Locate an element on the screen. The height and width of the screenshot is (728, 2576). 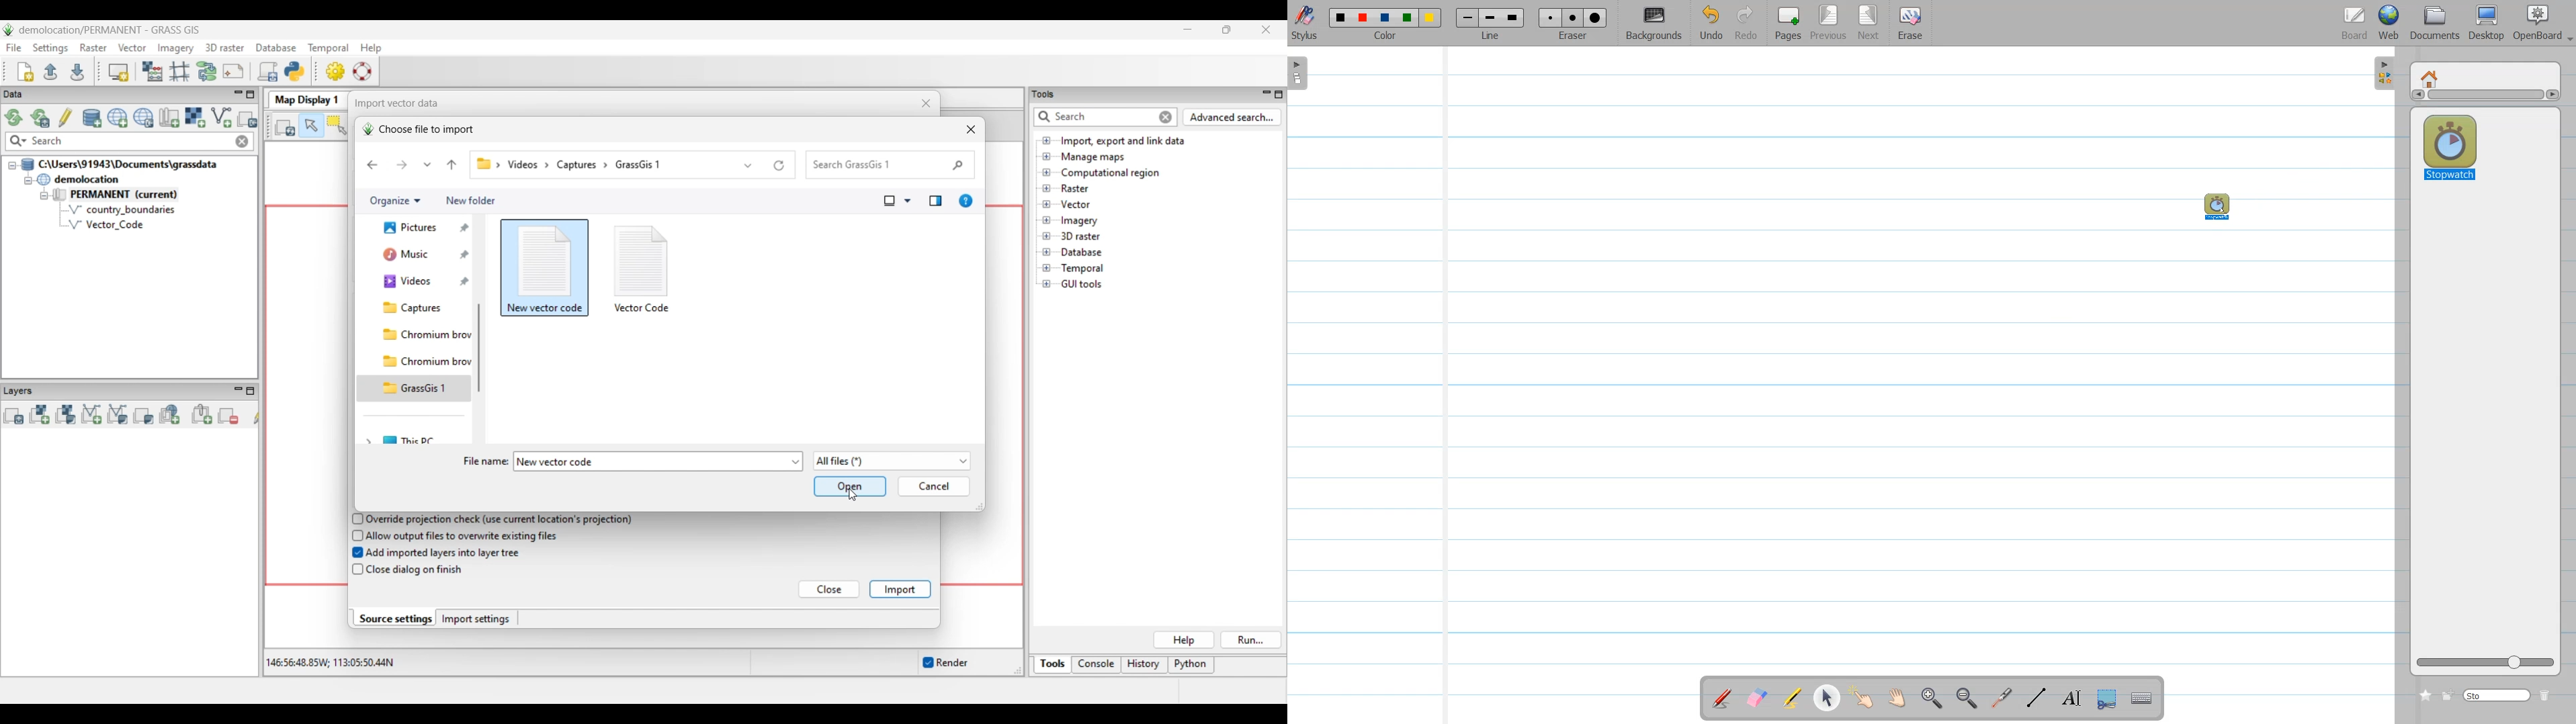
Erase is located at coordinates (1910, 24).